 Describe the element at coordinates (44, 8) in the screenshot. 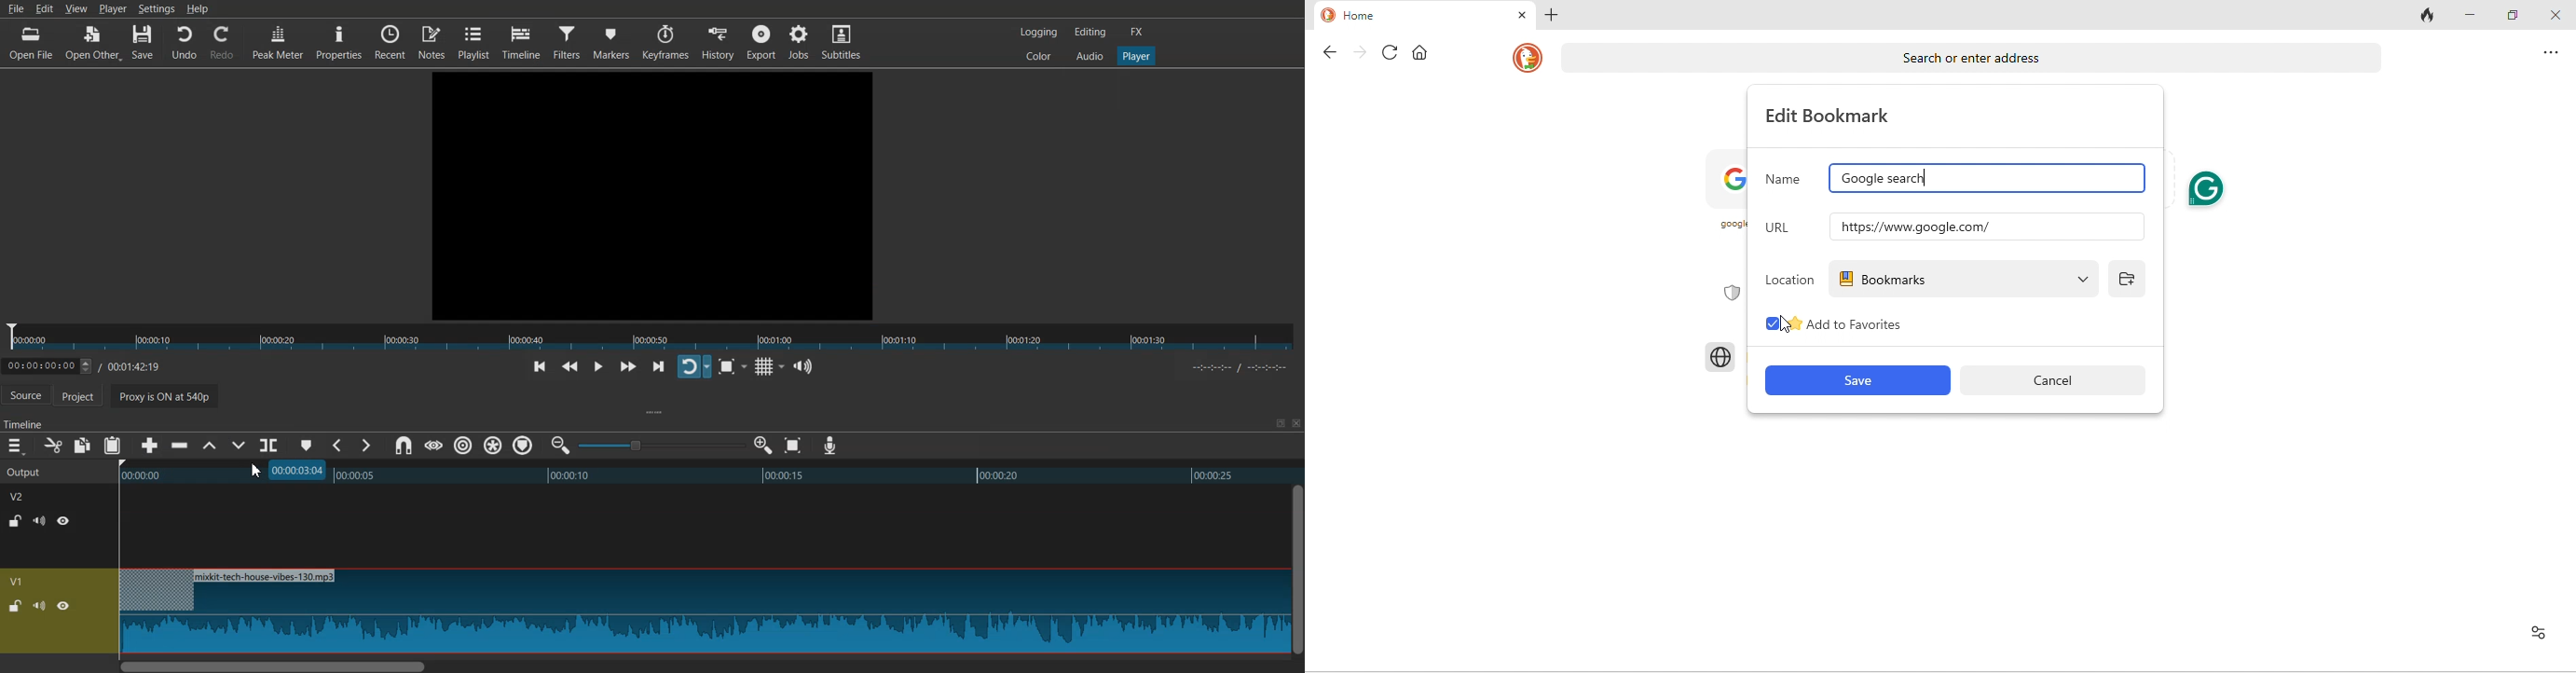

I see `Edit` at that location.